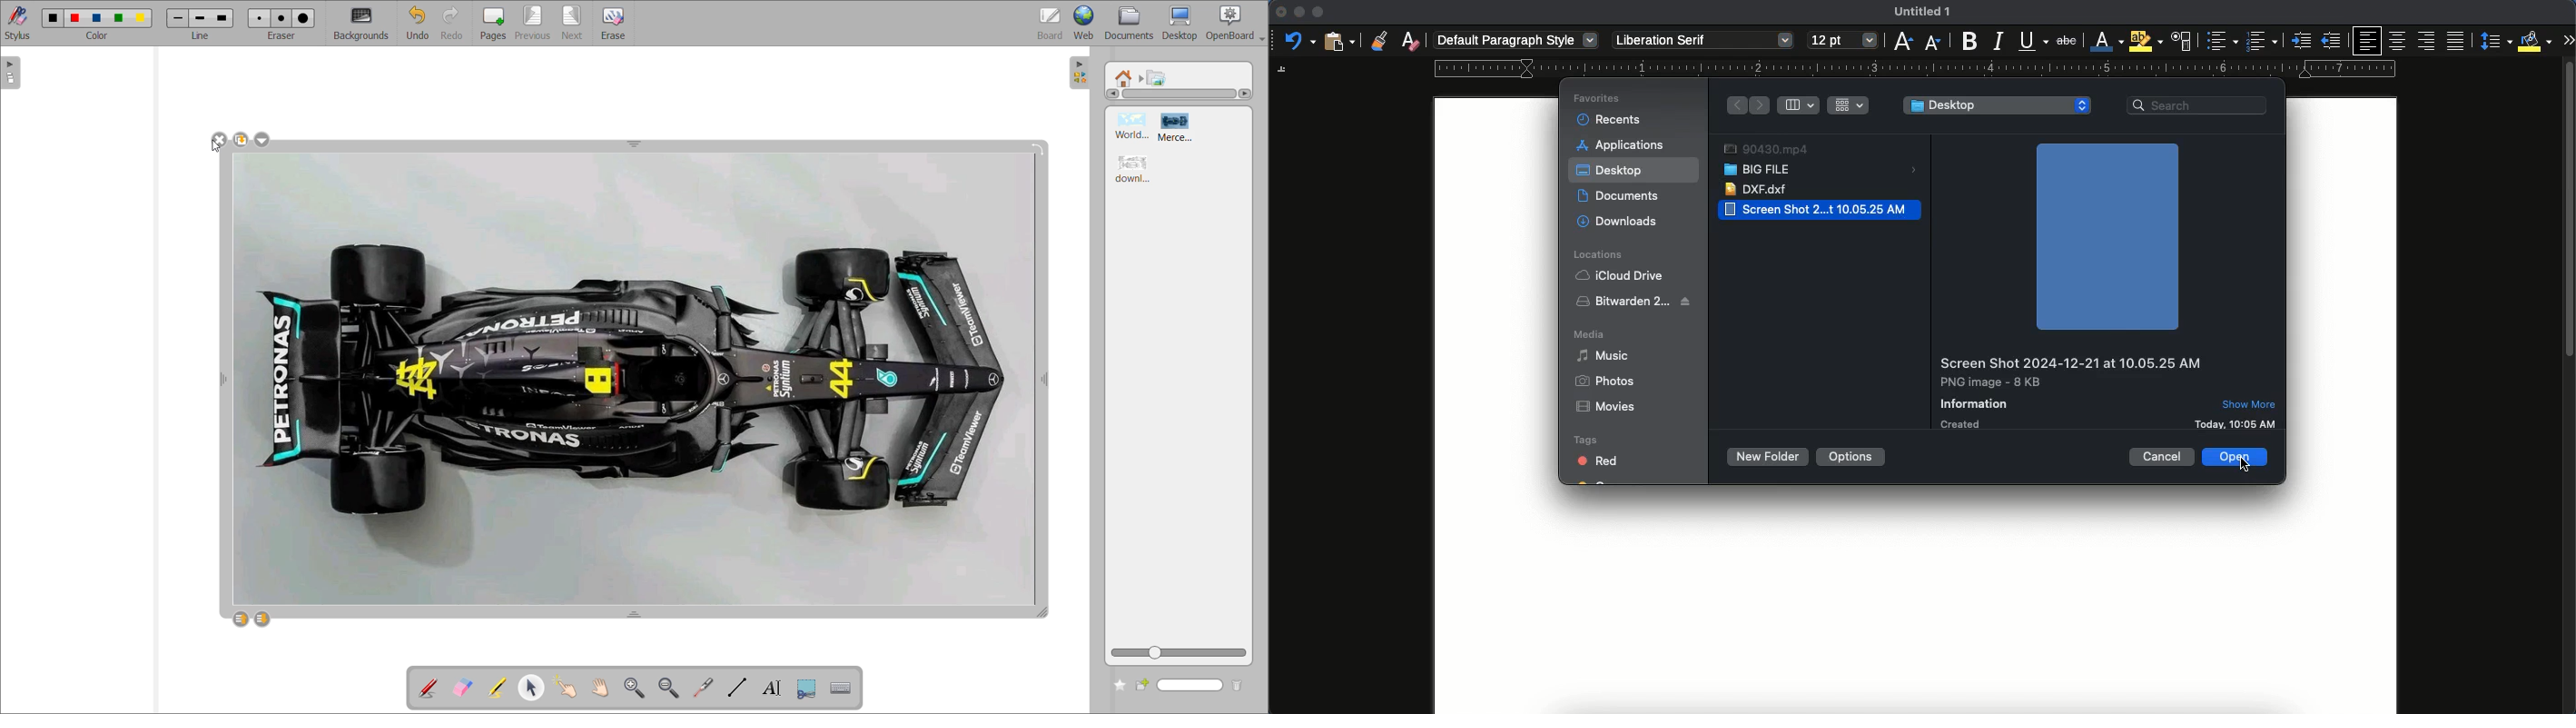 The image size is (2576, 728). Describe the element at coordinates (421, 689) in the screenshot. I see `annotate document` at that location.